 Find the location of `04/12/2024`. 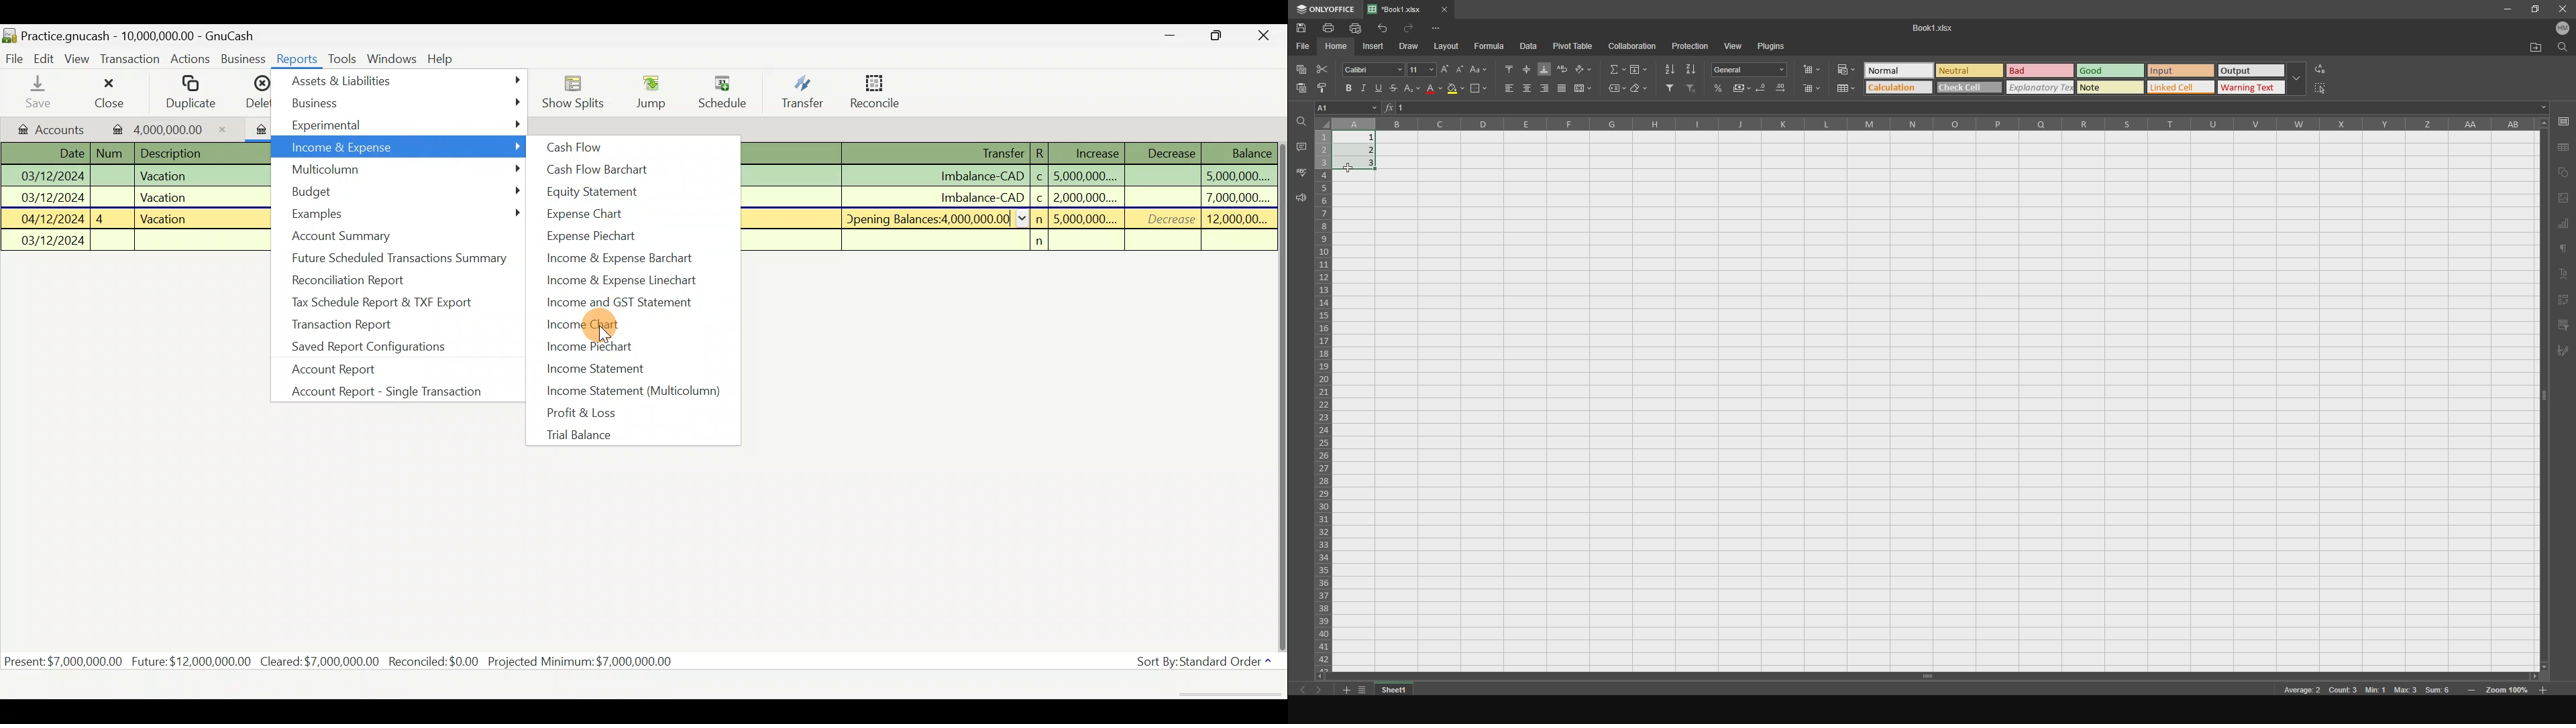

04/12/2024 is located at coordinates (52, 218).